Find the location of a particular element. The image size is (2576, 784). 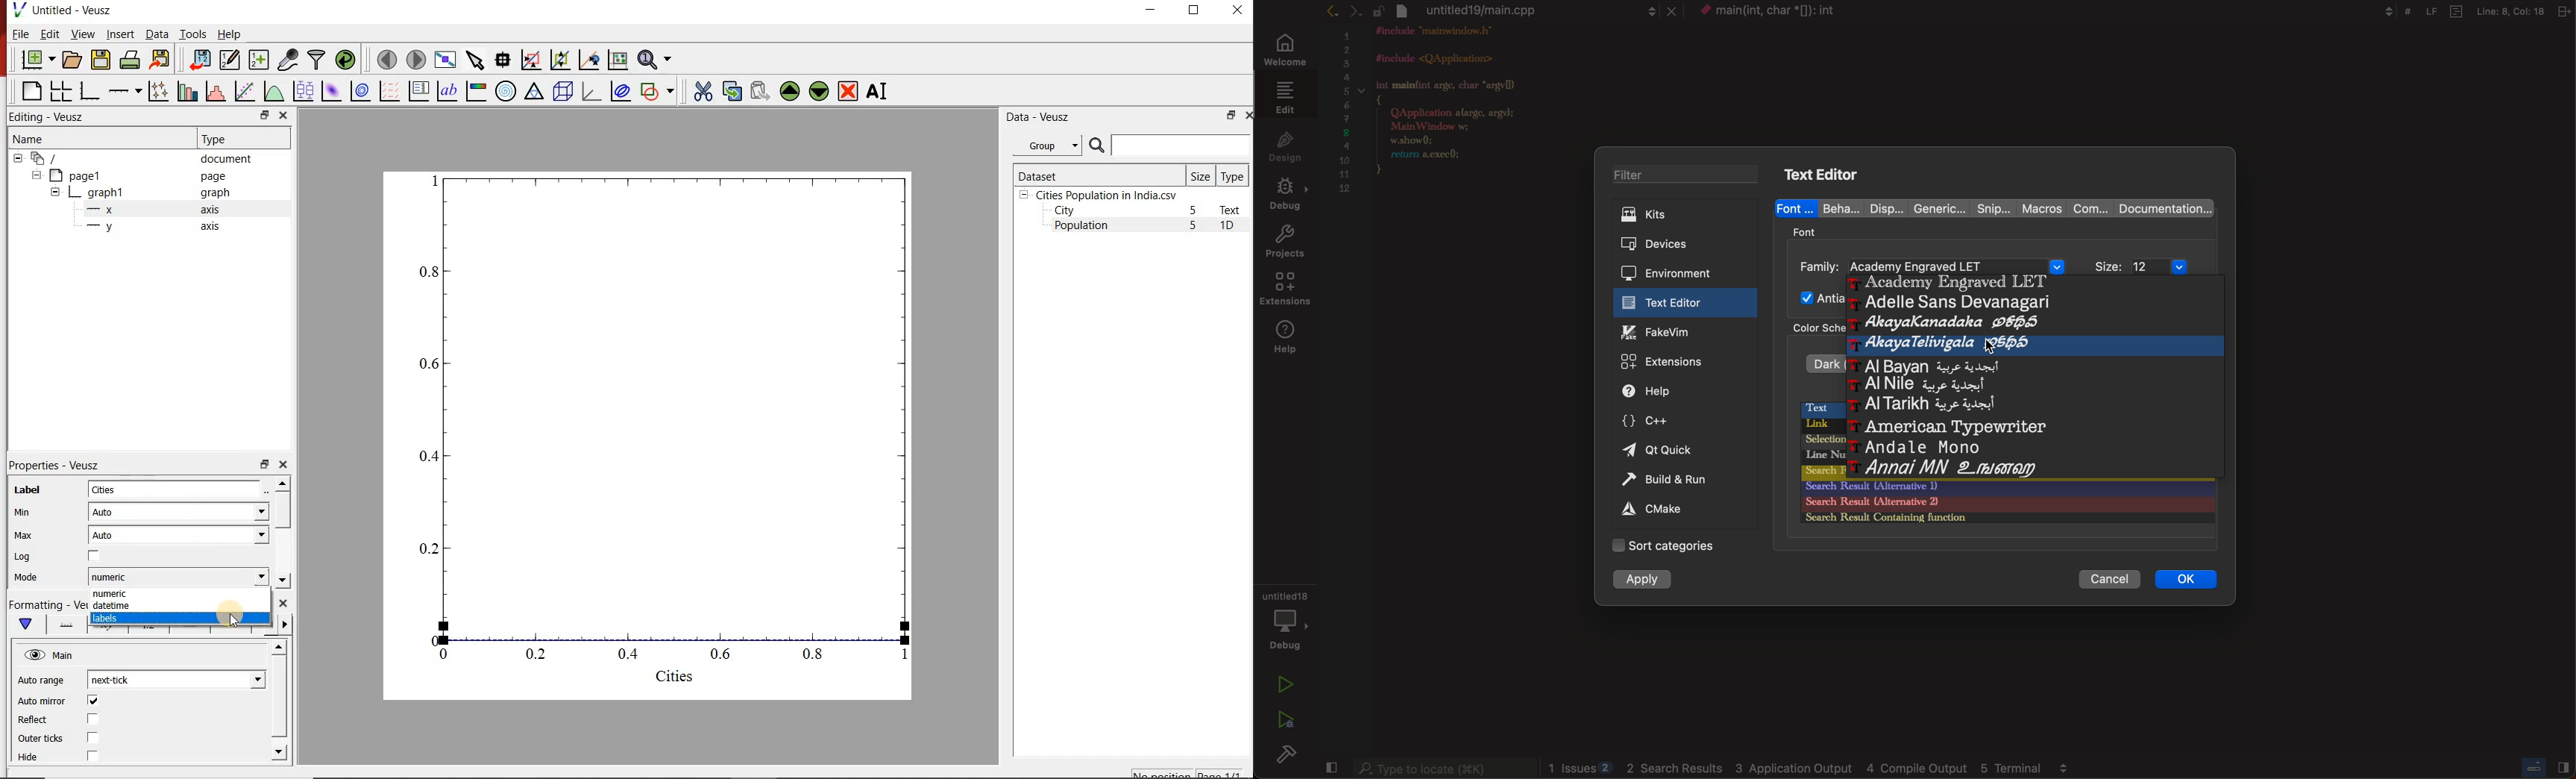

dark 2024 is located at coordinates (1817, 362).